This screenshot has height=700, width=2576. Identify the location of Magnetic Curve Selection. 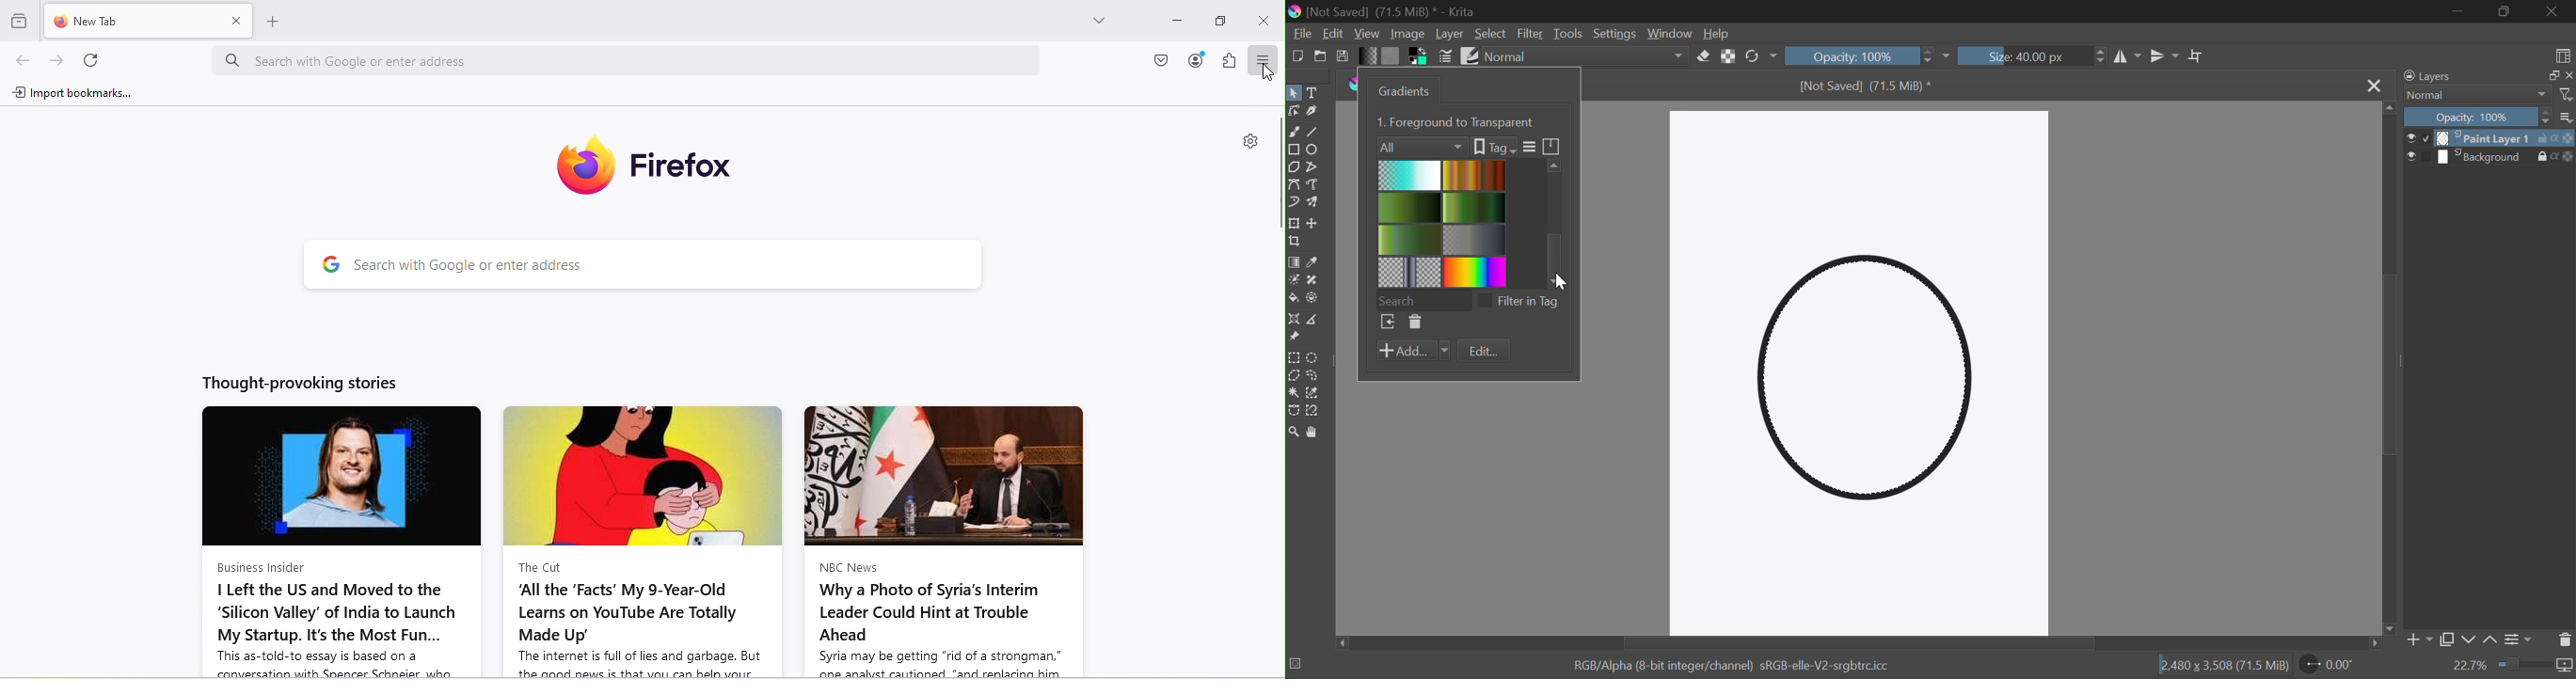
(1317, 412).